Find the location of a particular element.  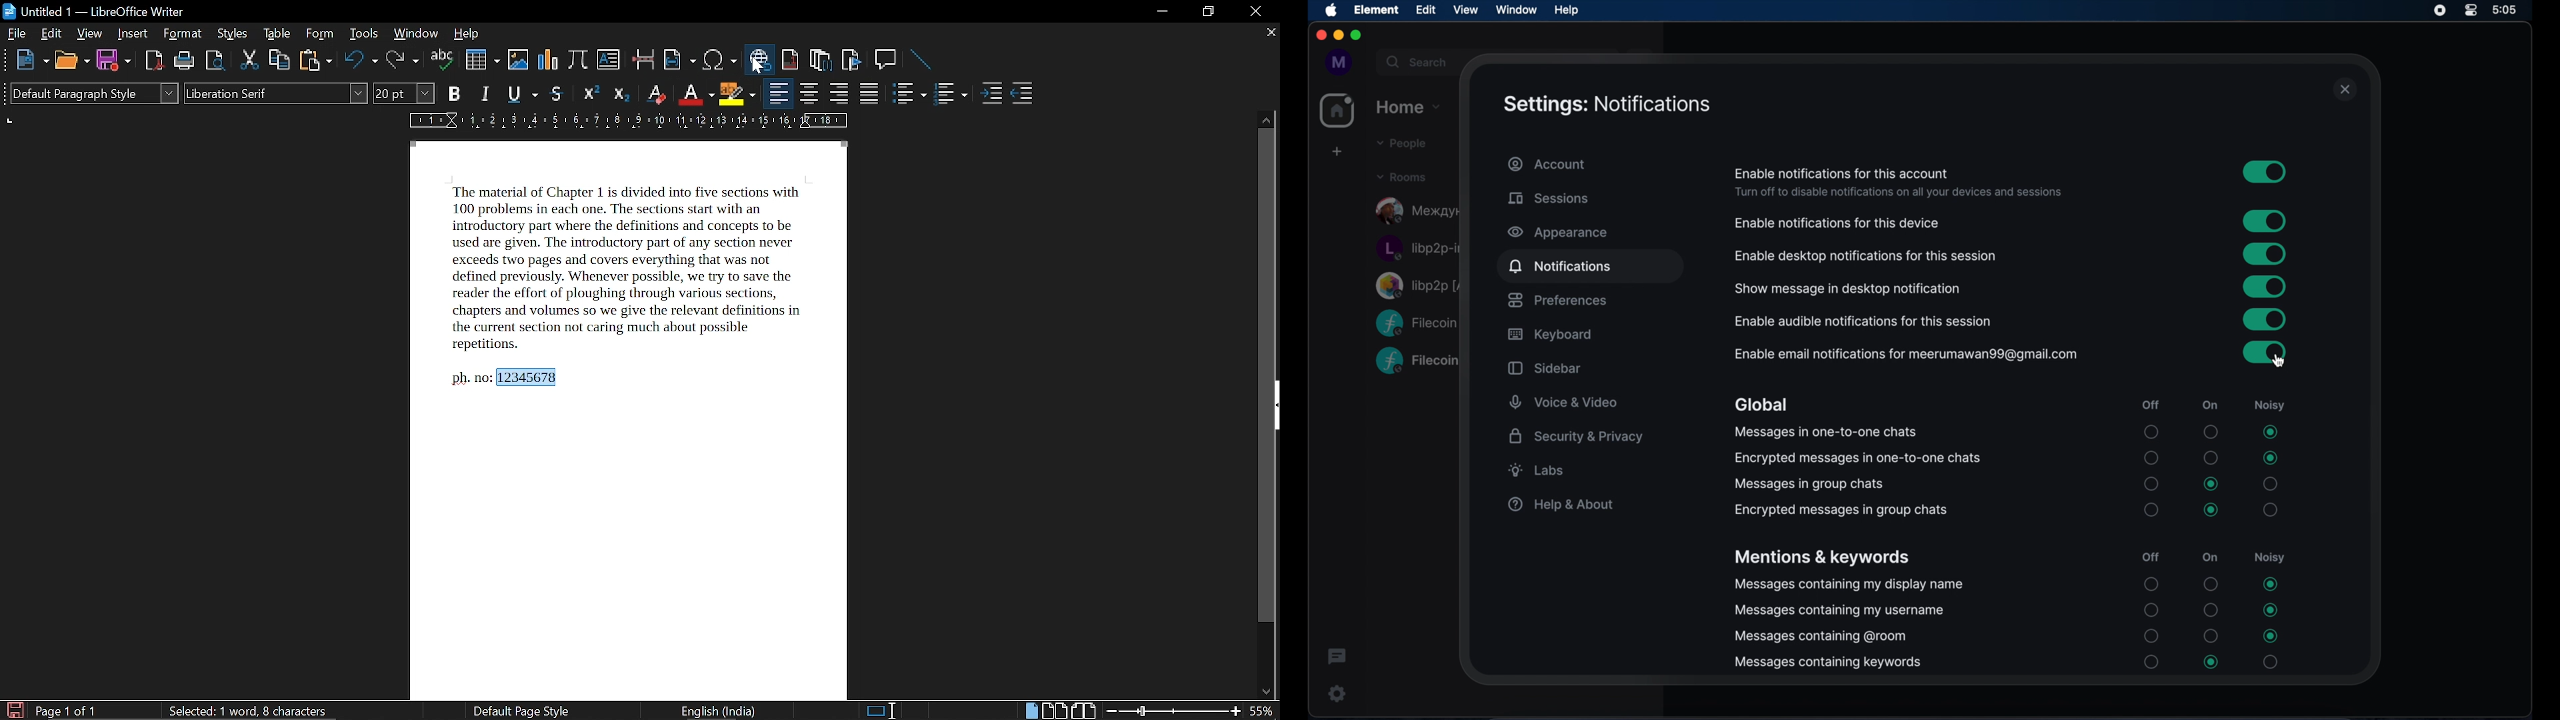

undo is located at coordinates (359, 62).